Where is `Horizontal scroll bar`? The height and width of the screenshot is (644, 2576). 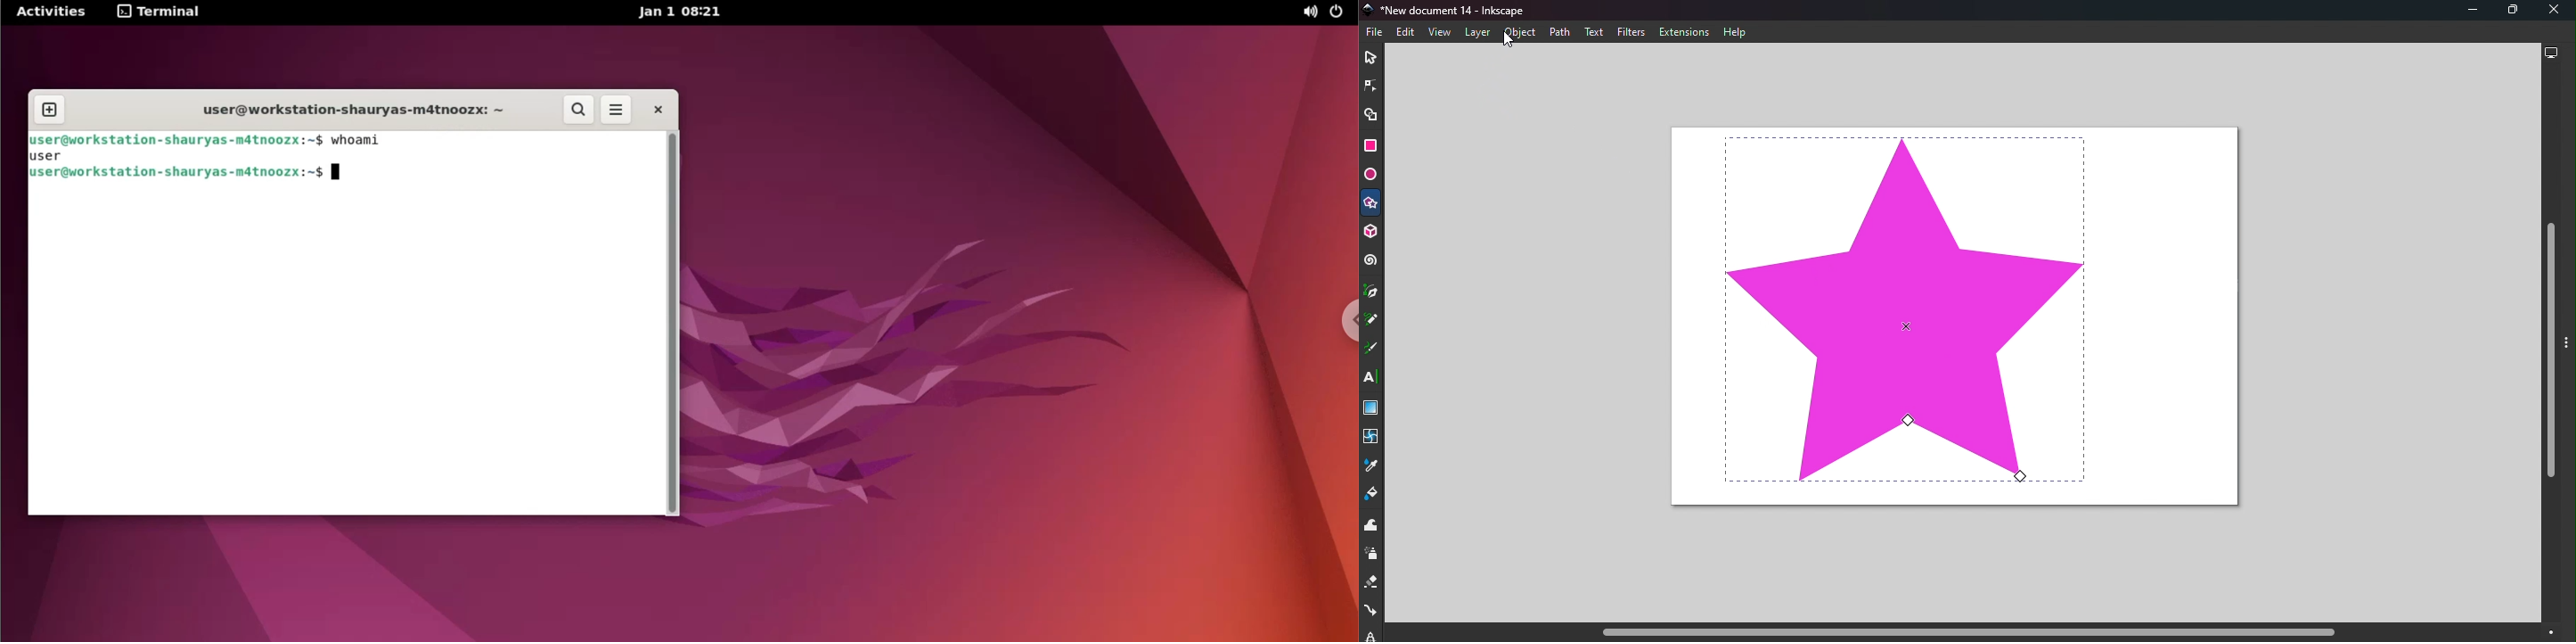 Horizontal scroll bar is located at coordinates (1961, 633).